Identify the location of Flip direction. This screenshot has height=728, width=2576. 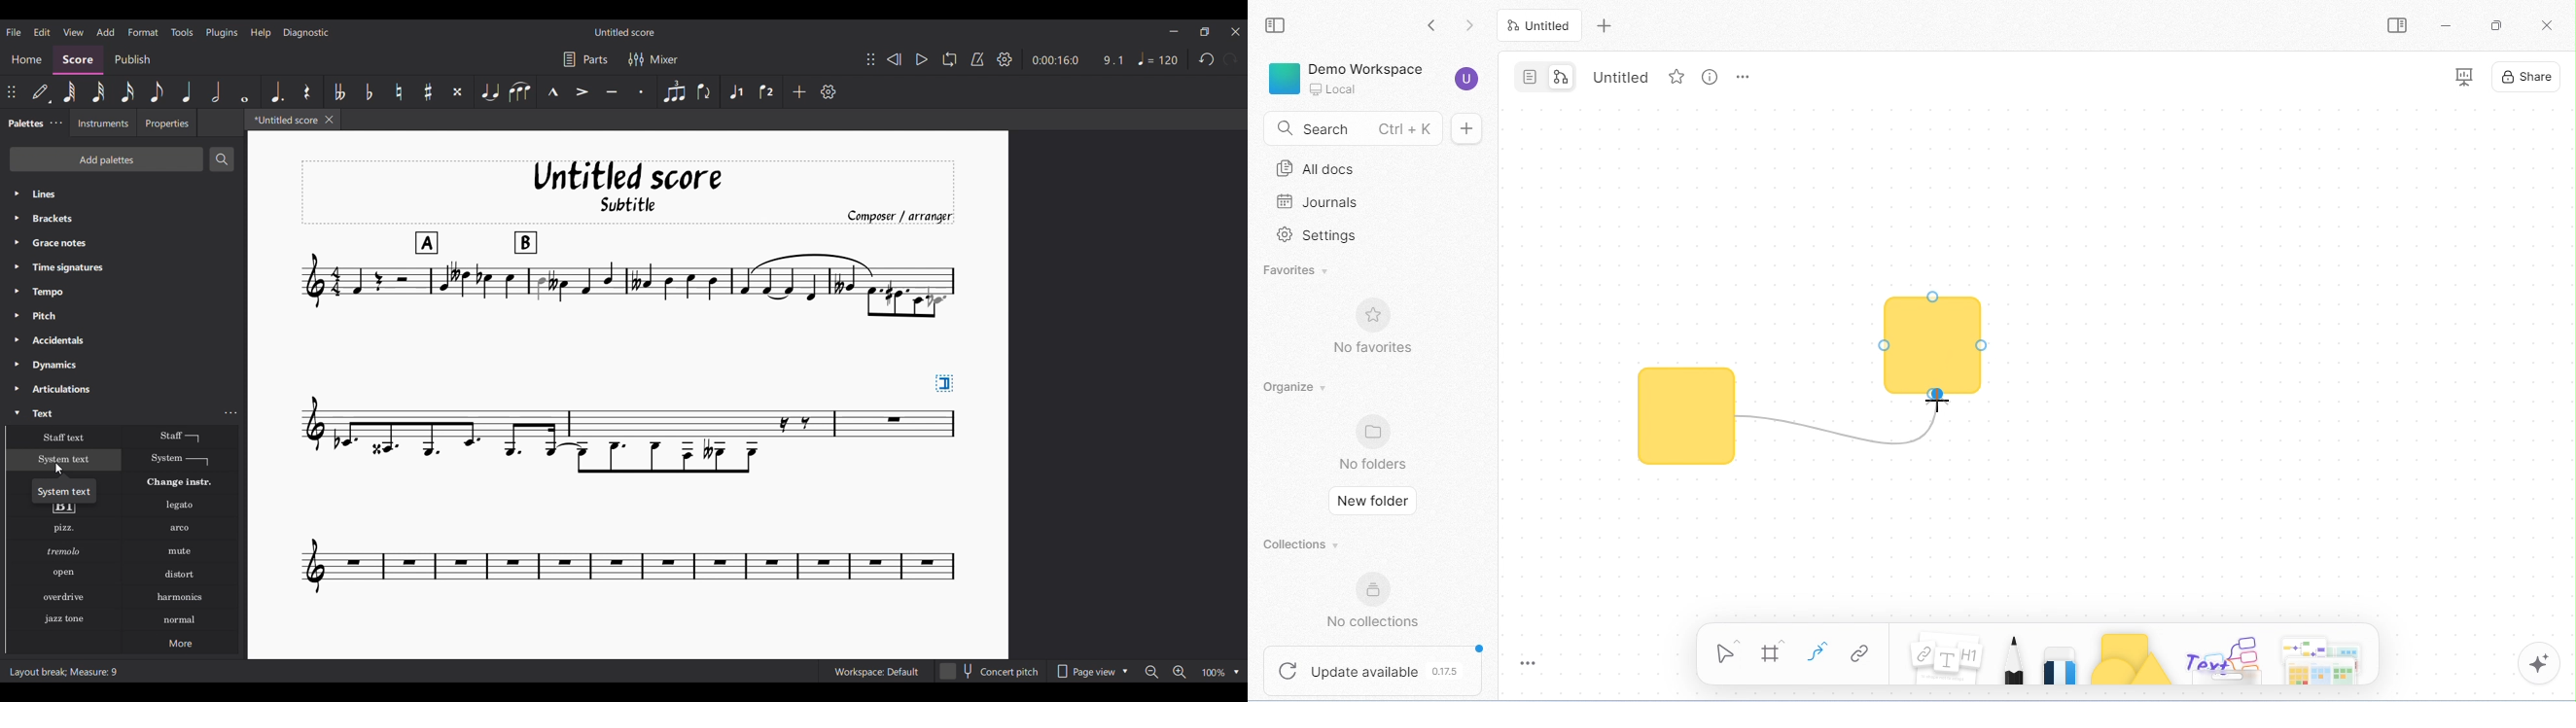
(705, 91).